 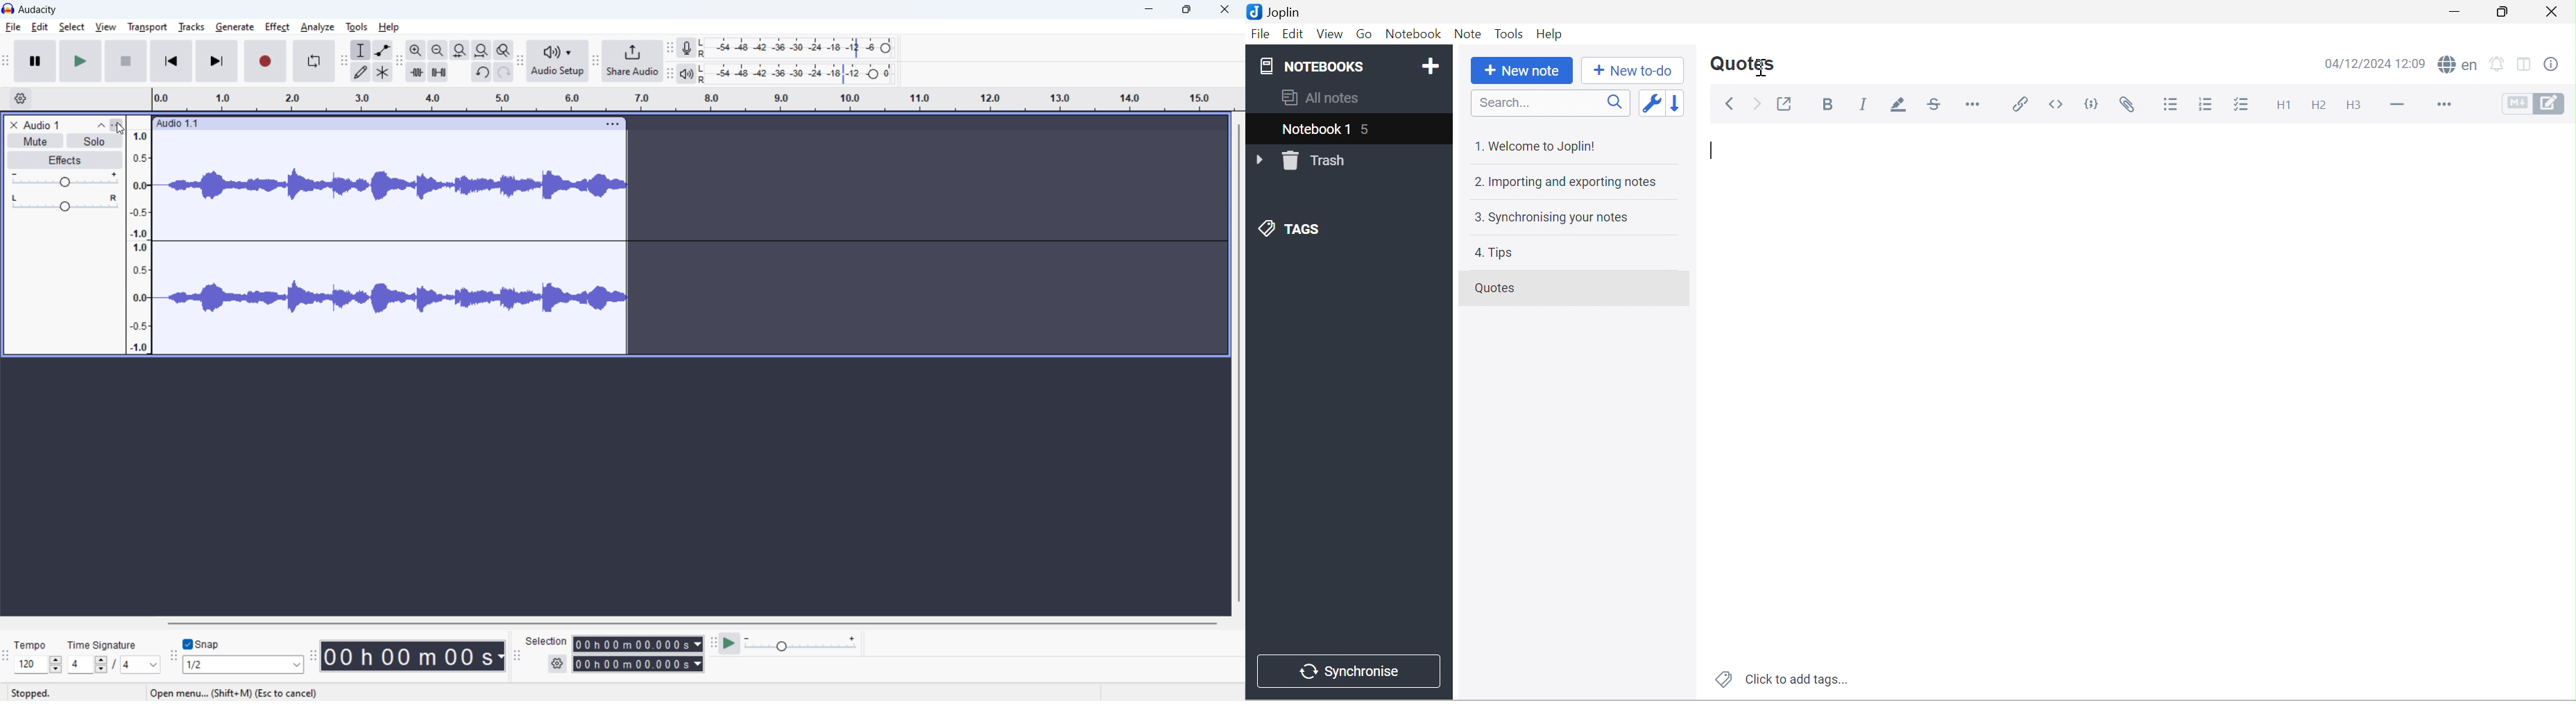 I want to click on selection tool, so click(x=361, y=50).